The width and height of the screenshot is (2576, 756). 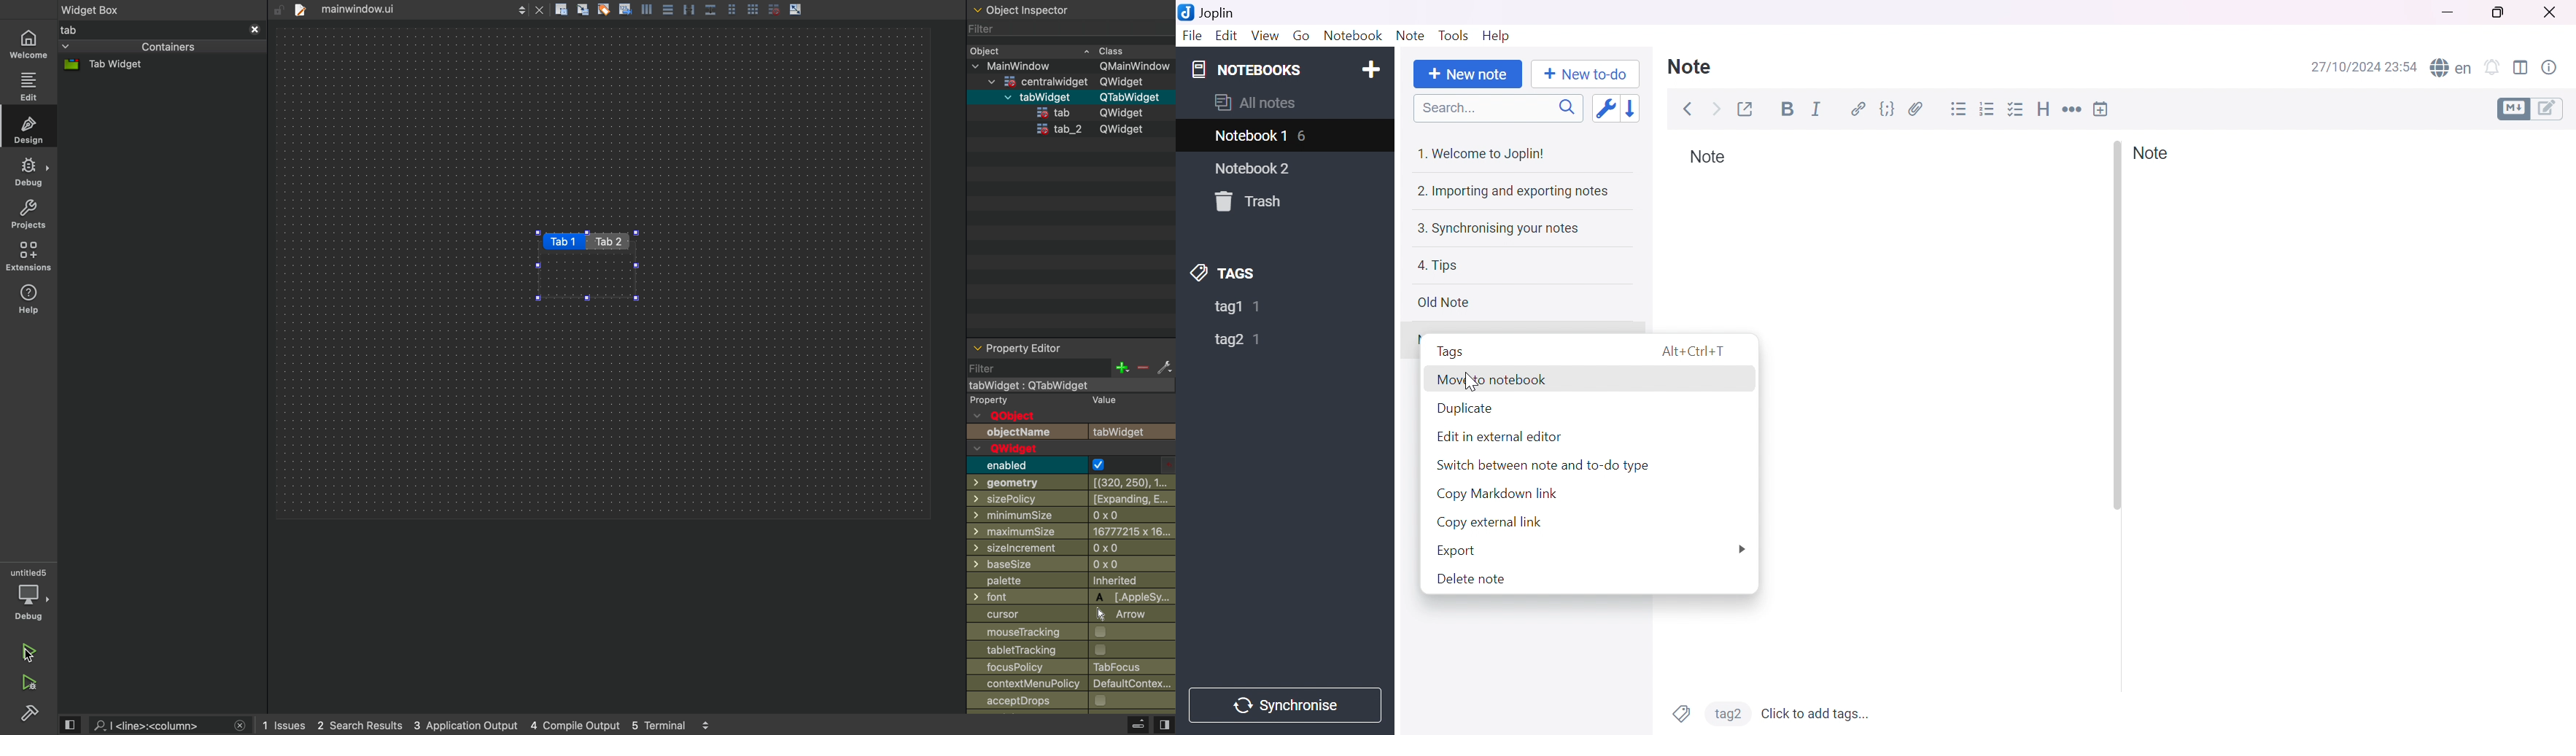 I want to click on Copy markdown link, so click(x=1498, y=494).